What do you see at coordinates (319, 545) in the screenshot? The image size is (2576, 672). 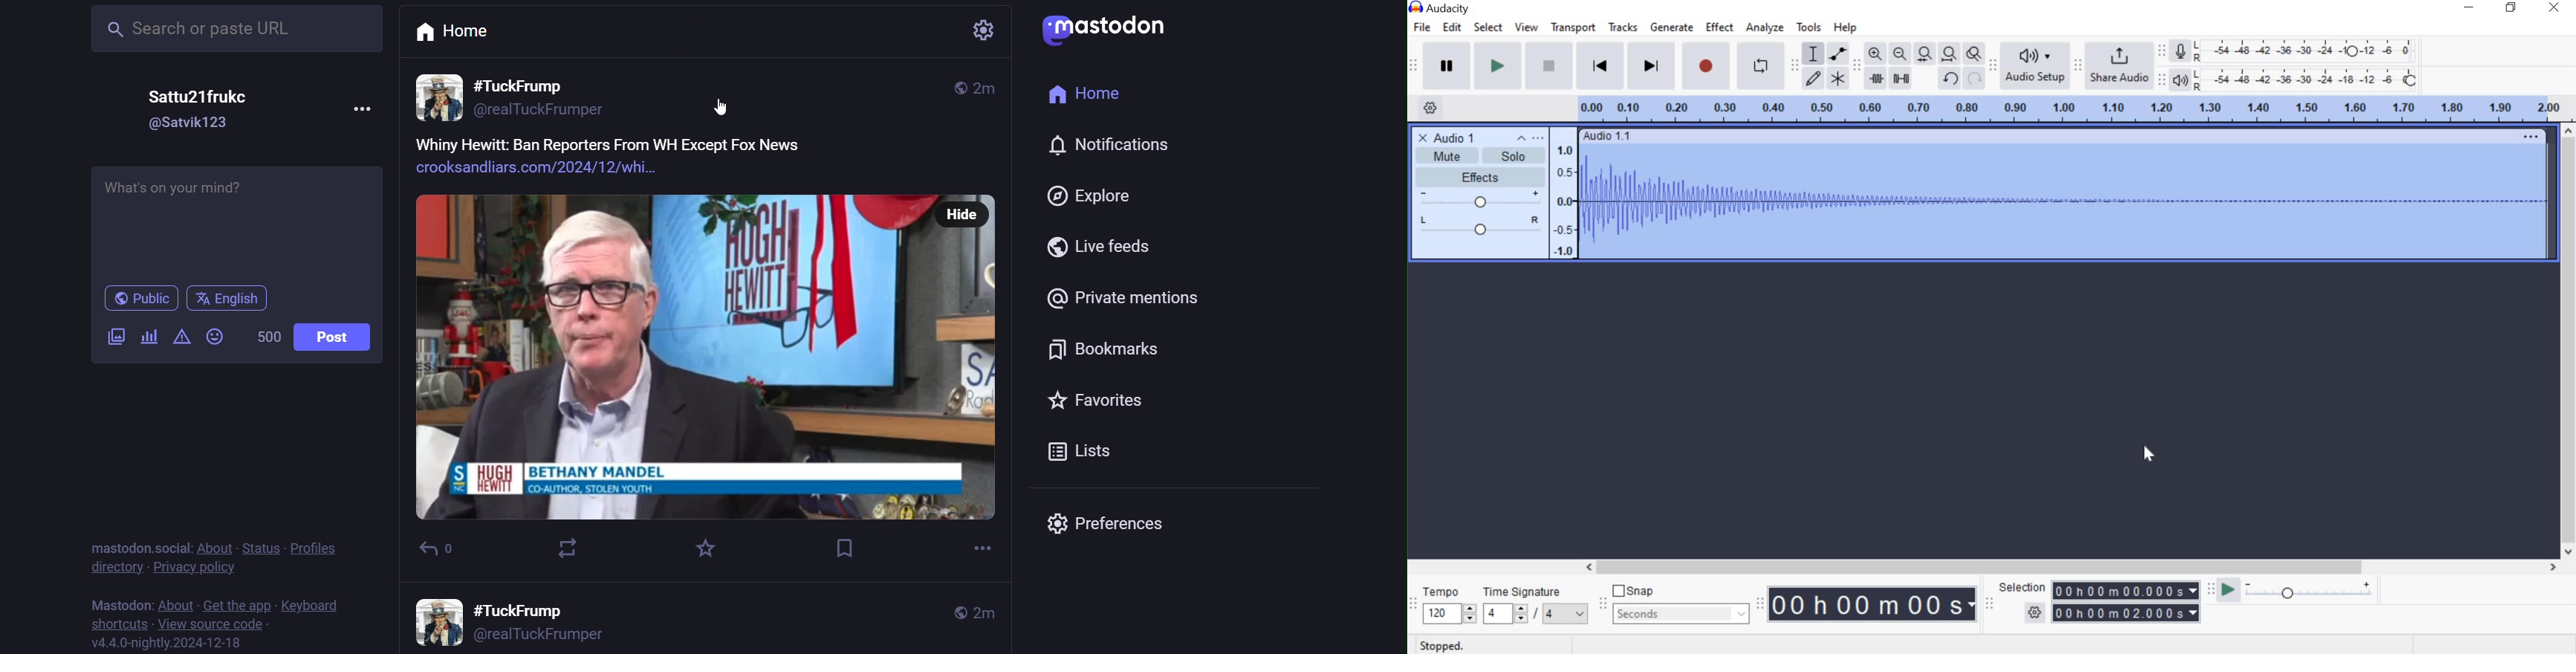 I see `profile` at bounding box center [319, 545].